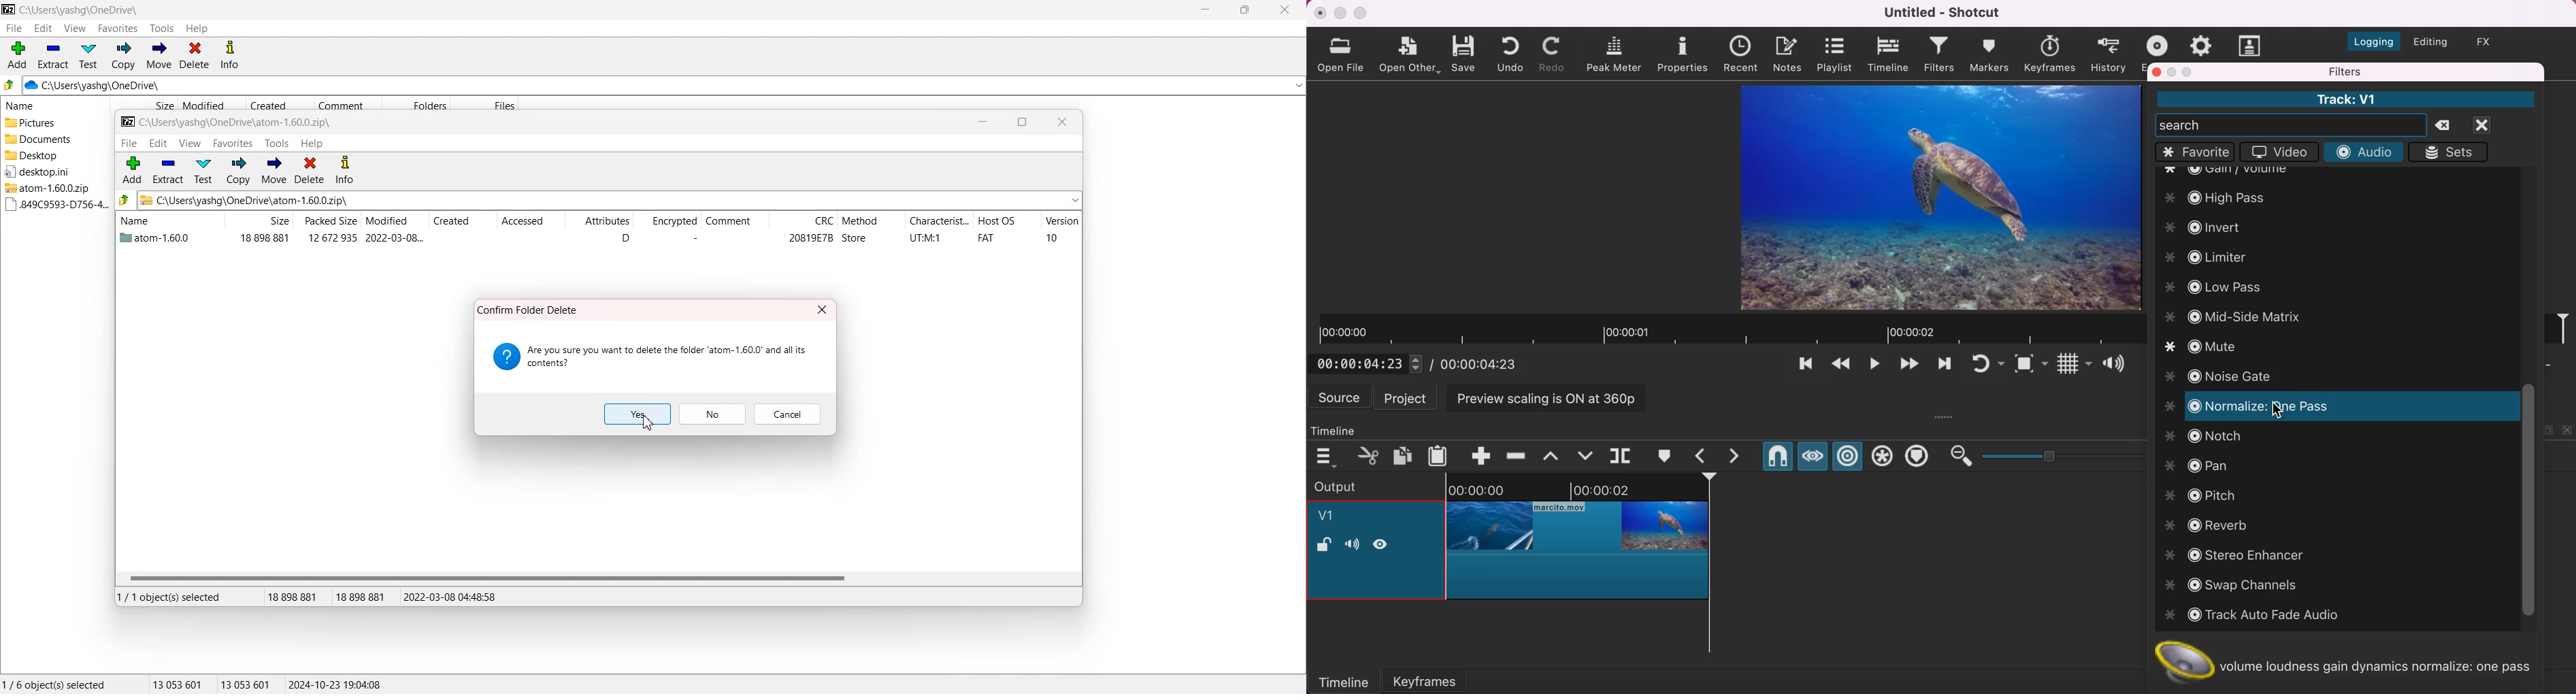 Image resolution: width=2576 pixels, height=700 pixels. What do you see at coordinates (1729, 330) in the screenshot?
I see `clip duration` at bounding box center [1729, 330].